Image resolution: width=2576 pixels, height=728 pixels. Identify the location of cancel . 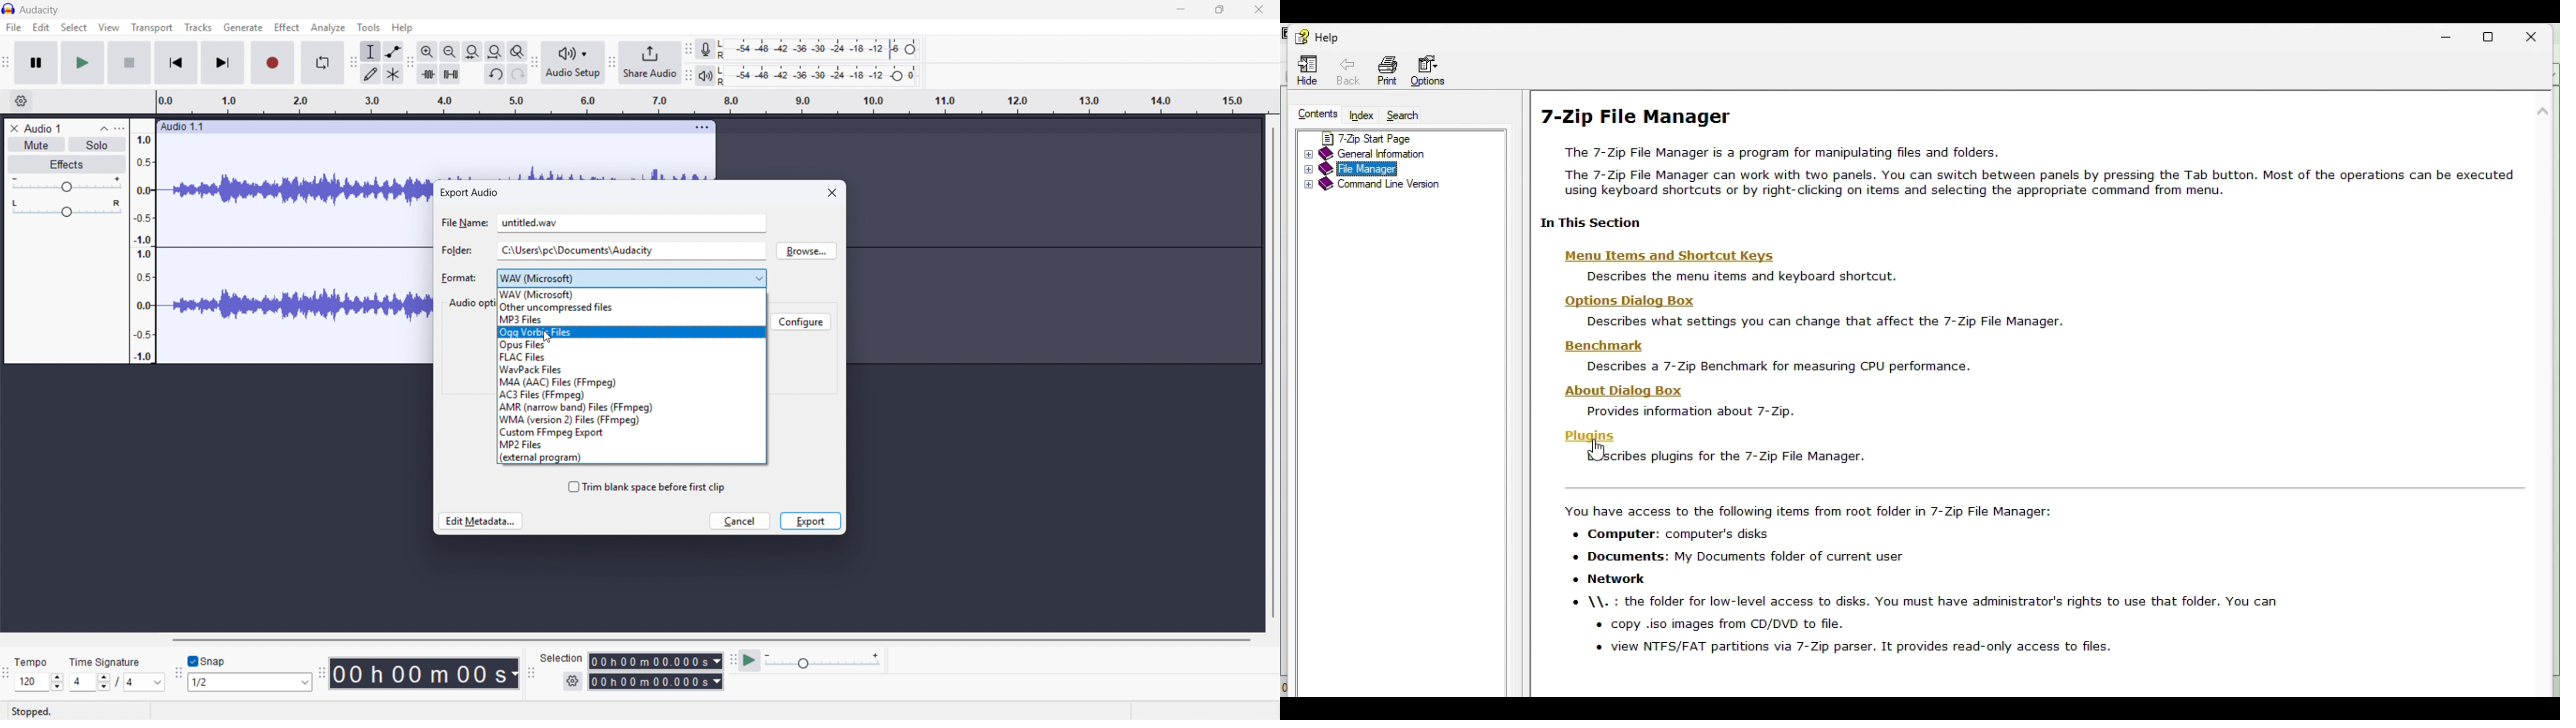
(741, 521).